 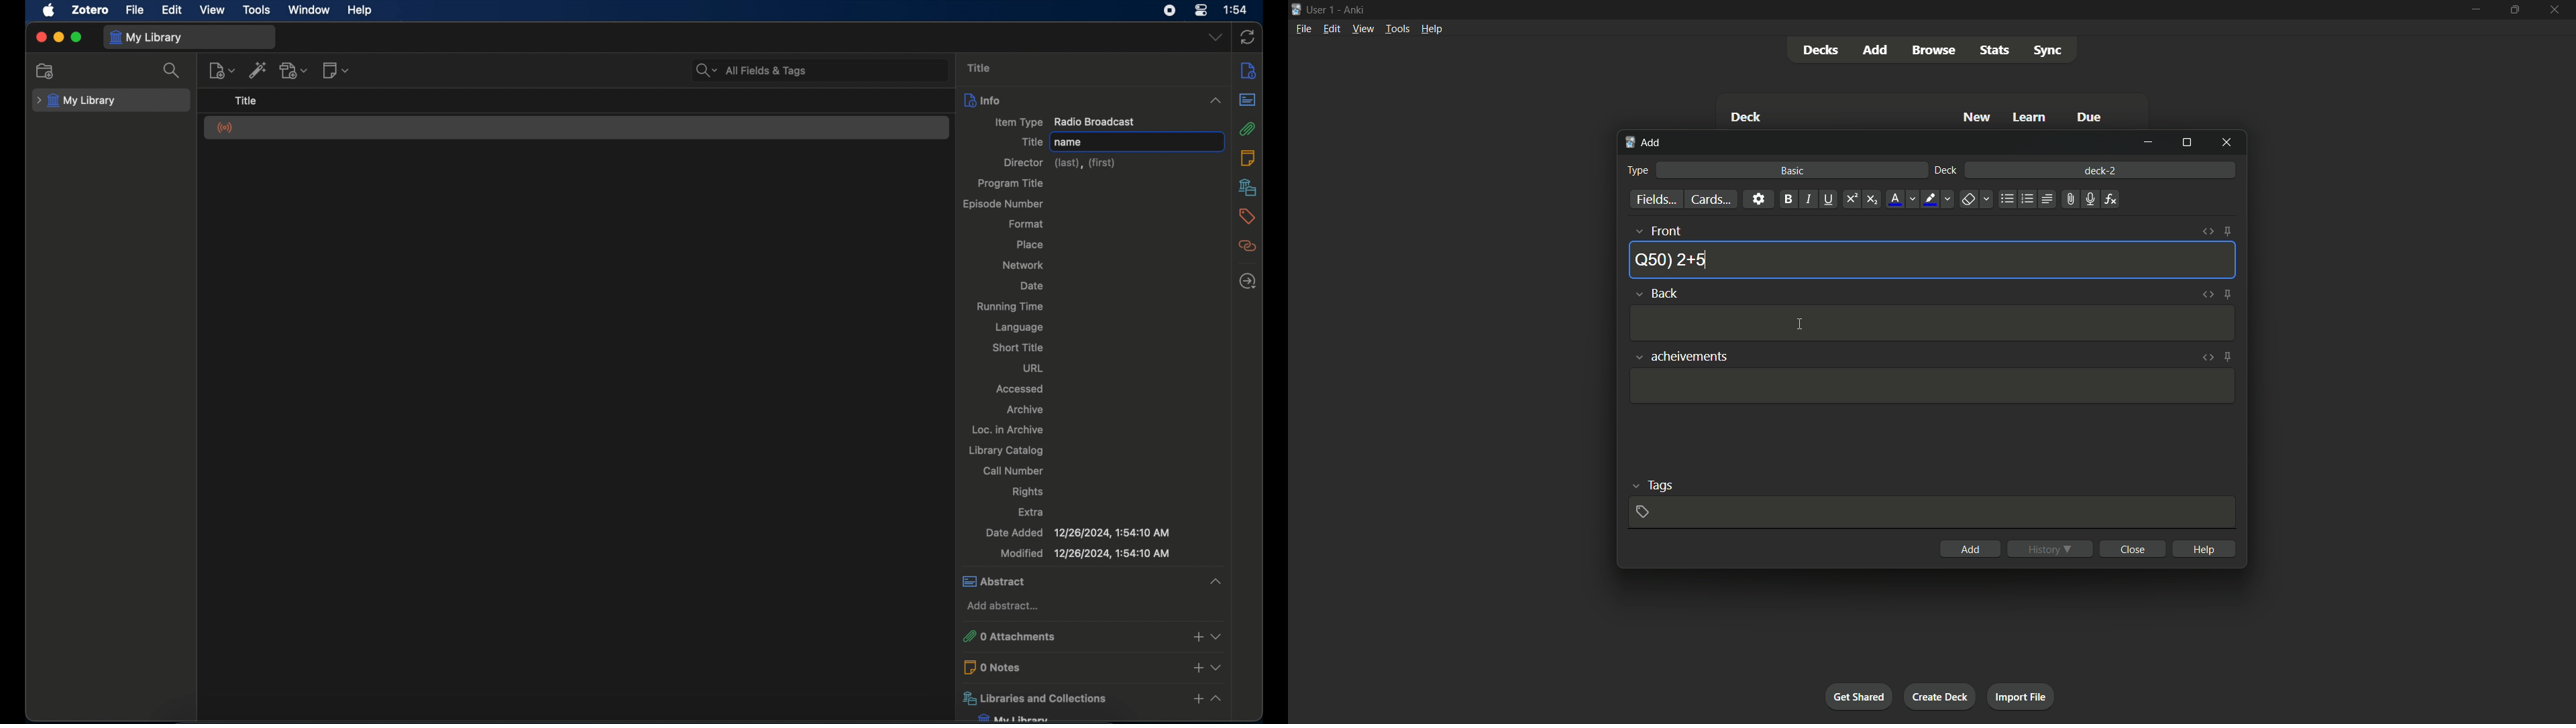 I want to click on item type radio broadcast, so click(x=1064, y=123).